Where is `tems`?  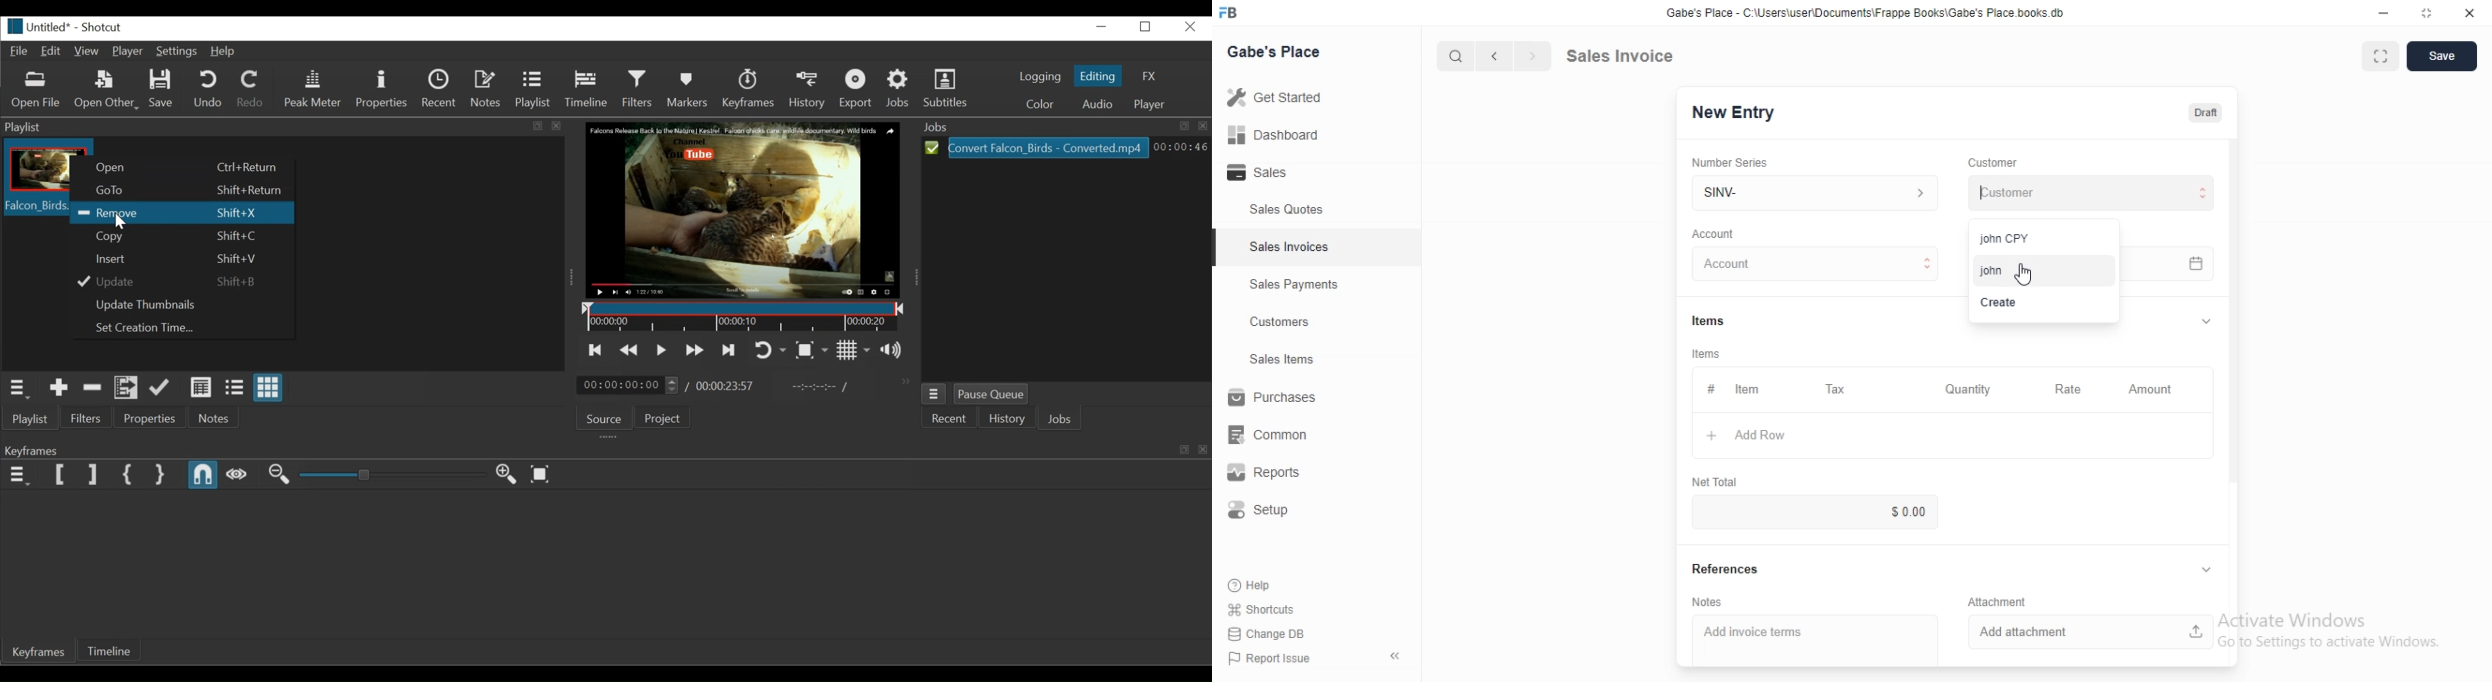 tems is located at coordinates (1709, 354).